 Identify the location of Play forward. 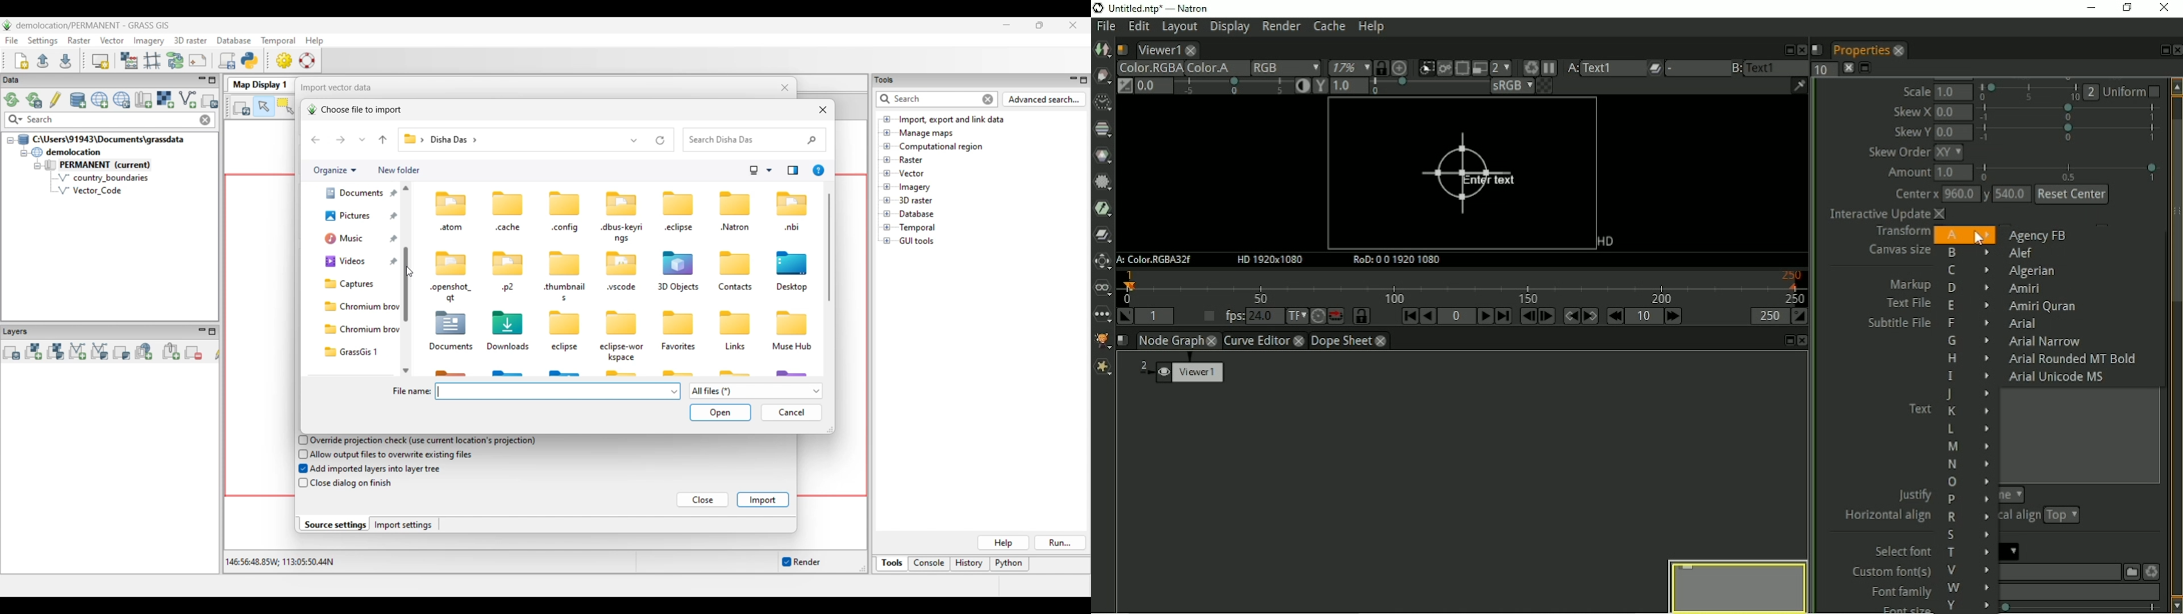
(1486, 316).